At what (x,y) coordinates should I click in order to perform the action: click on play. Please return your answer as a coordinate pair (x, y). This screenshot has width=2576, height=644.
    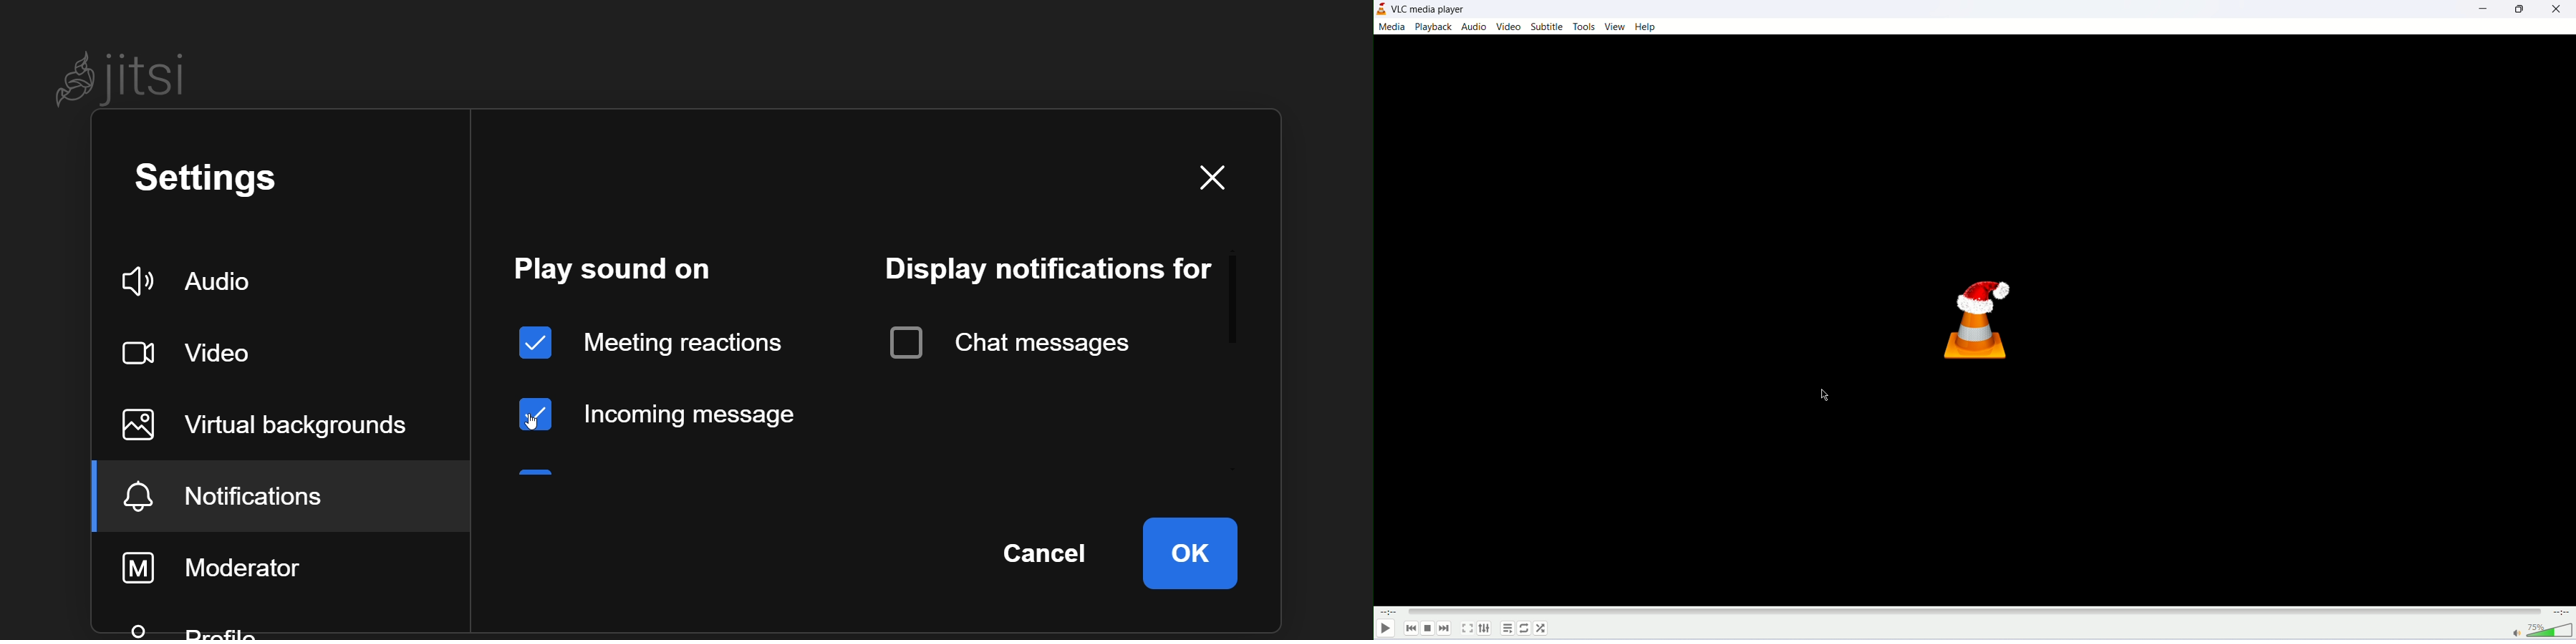
    Looking at the image, I should click on (1385, 629).